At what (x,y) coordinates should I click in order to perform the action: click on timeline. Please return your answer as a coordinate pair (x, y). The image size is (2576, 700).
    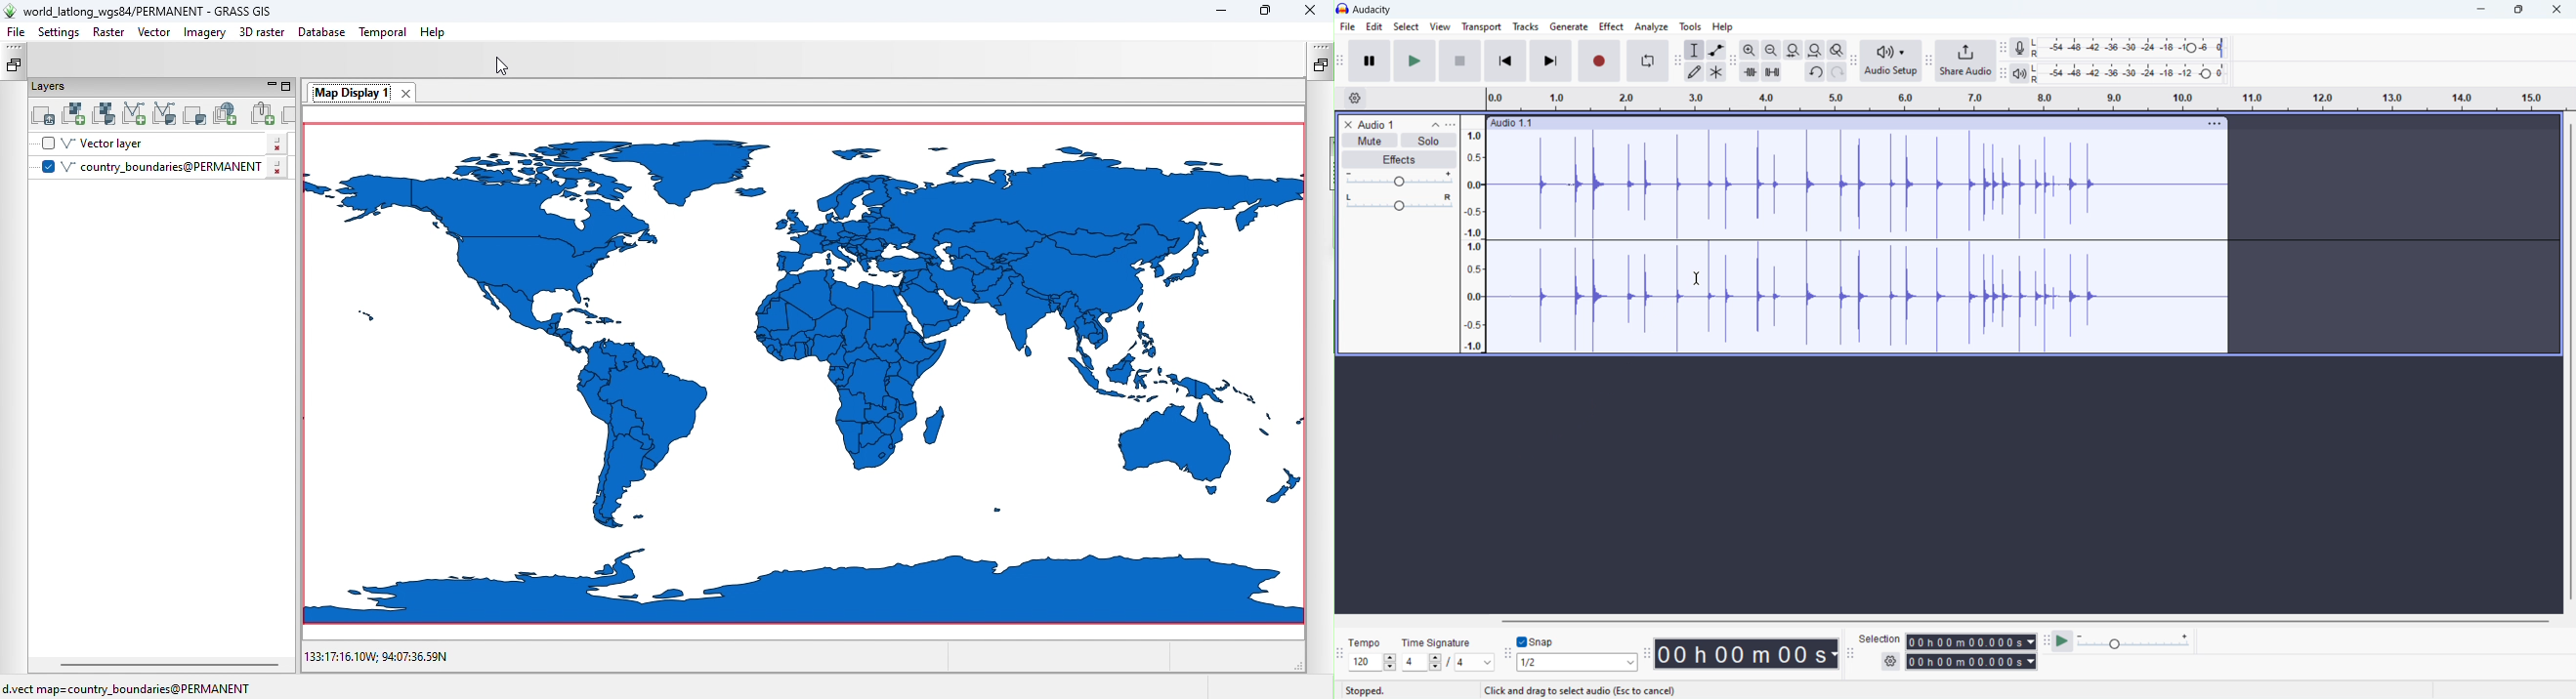
    Looking at the image, I should click on (2026, 99).